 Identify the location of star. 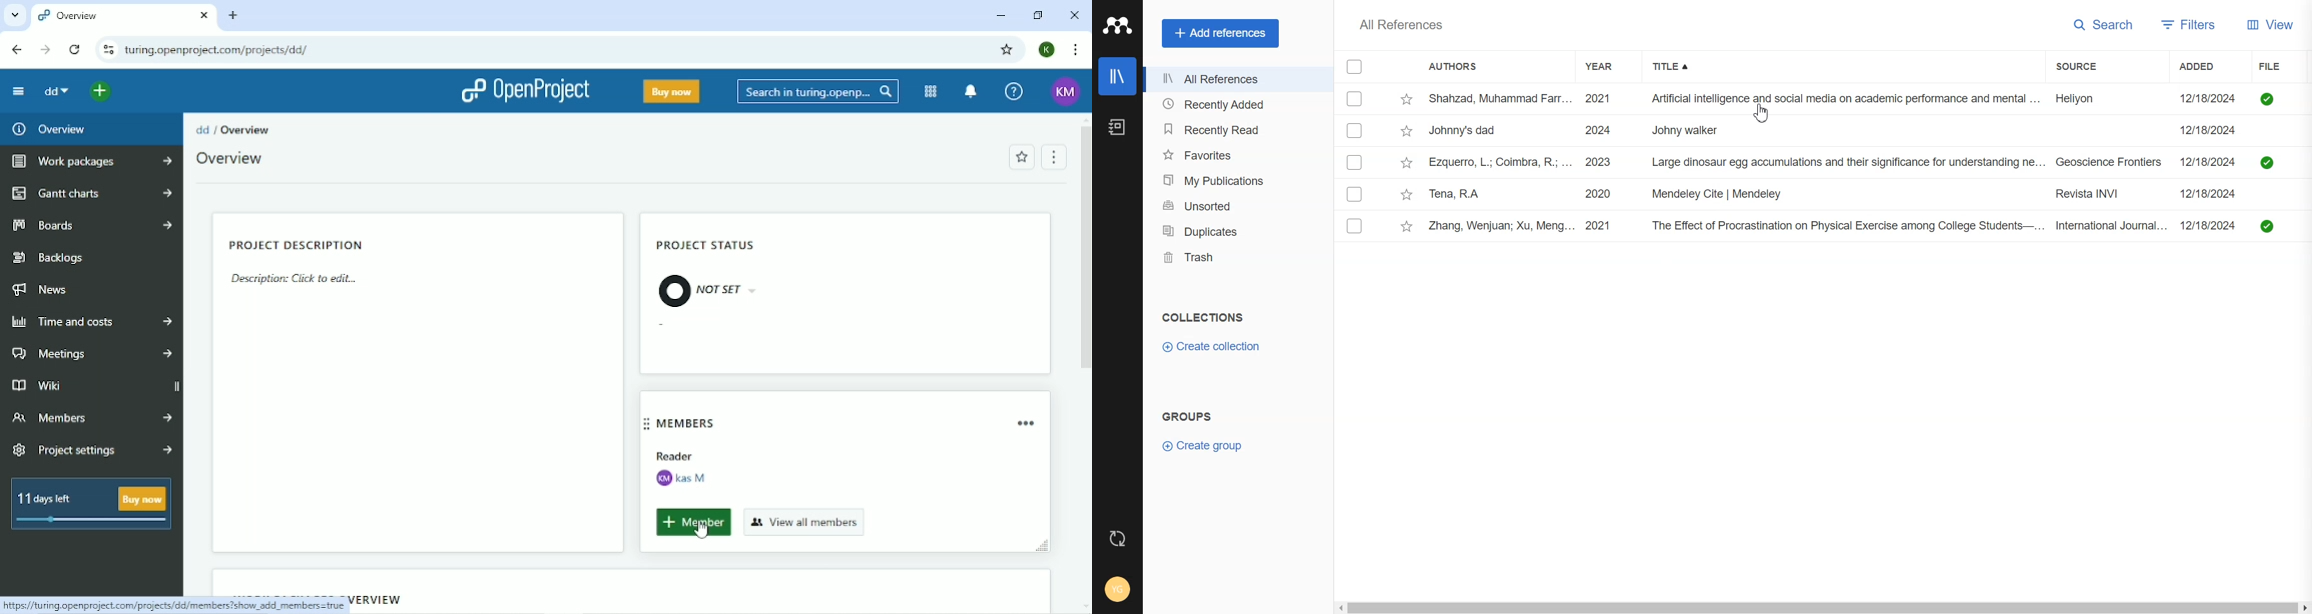
(1407, 162).